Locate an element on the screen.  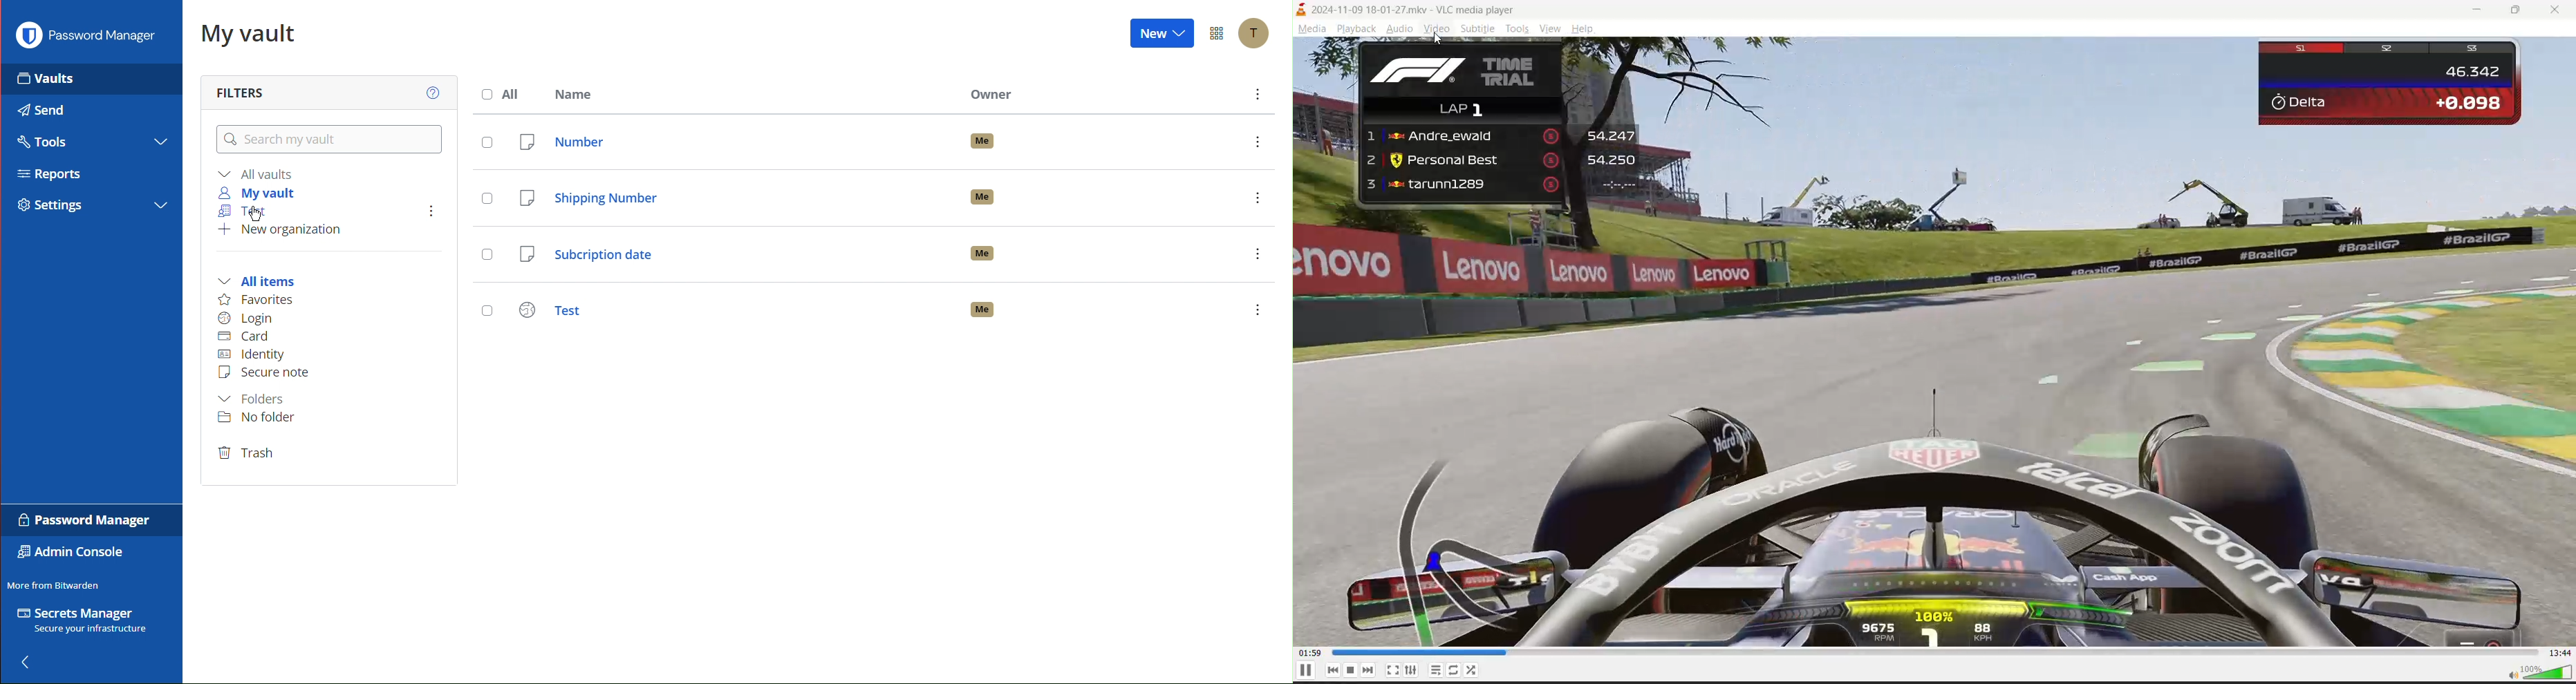
expand/collapse is located at coordinates (162, 140).